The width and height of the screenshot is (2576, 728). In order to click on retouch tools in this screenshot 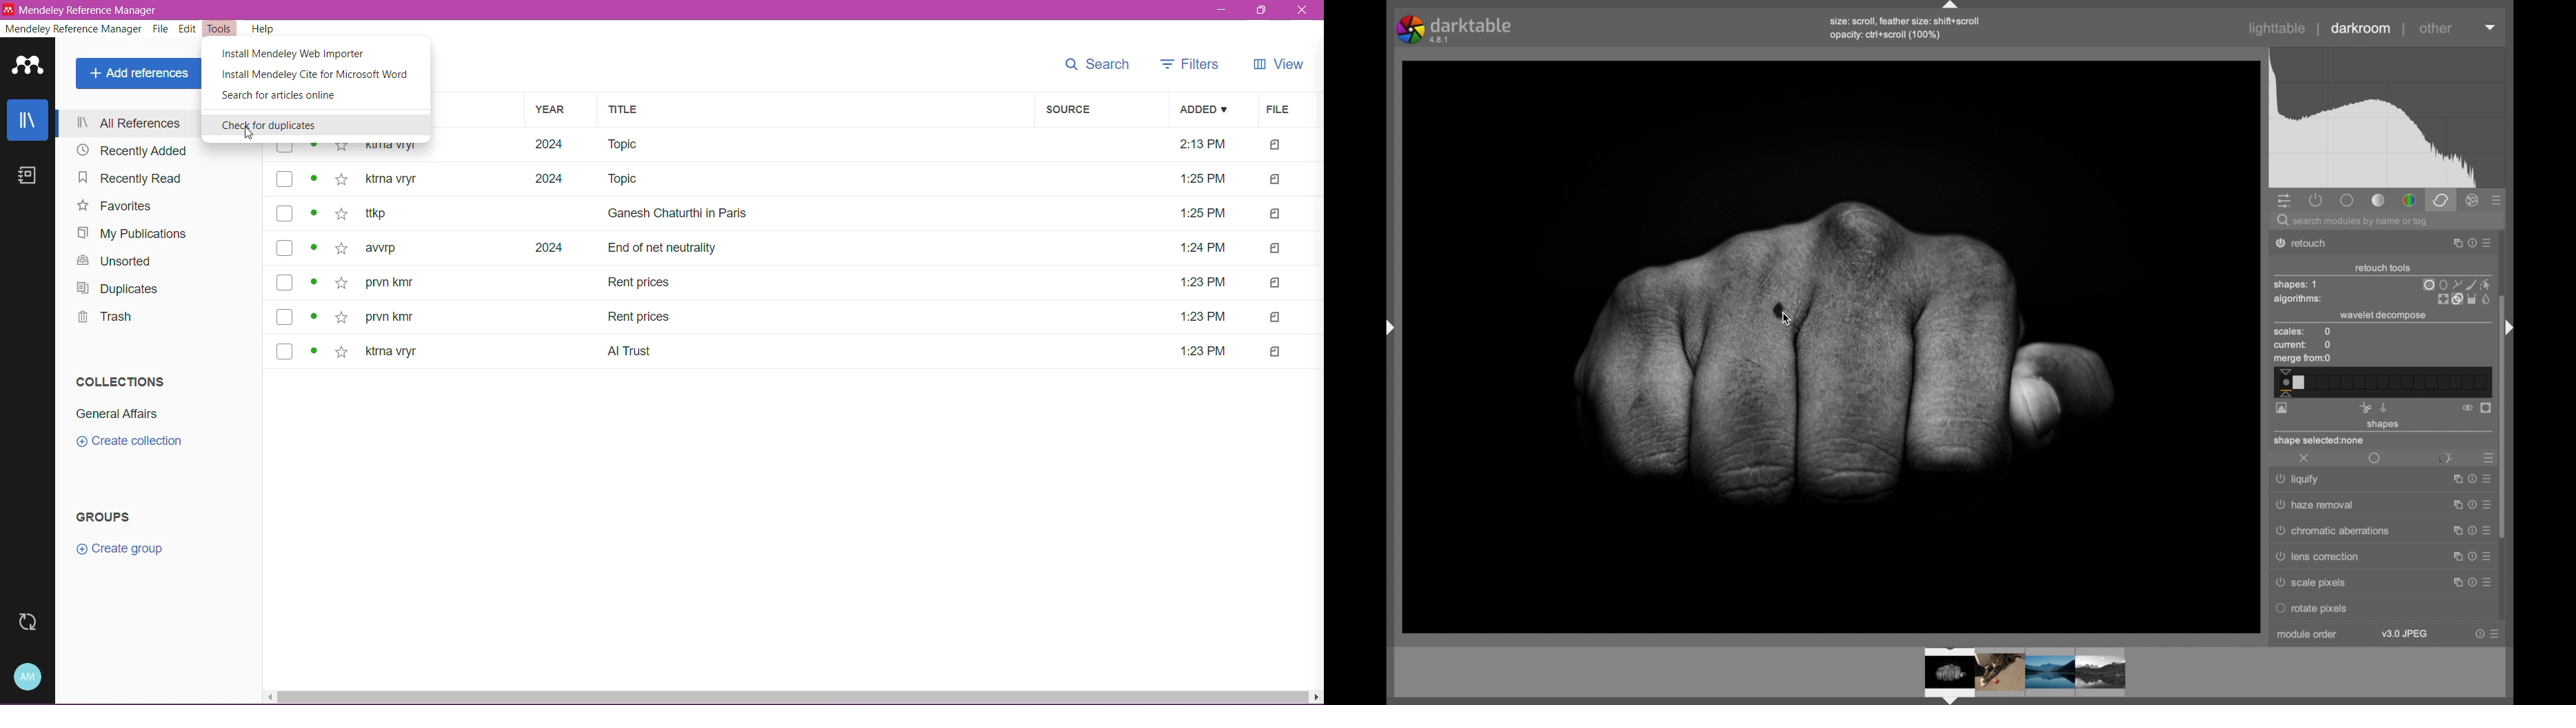, I will do `click(2383, 268)`.